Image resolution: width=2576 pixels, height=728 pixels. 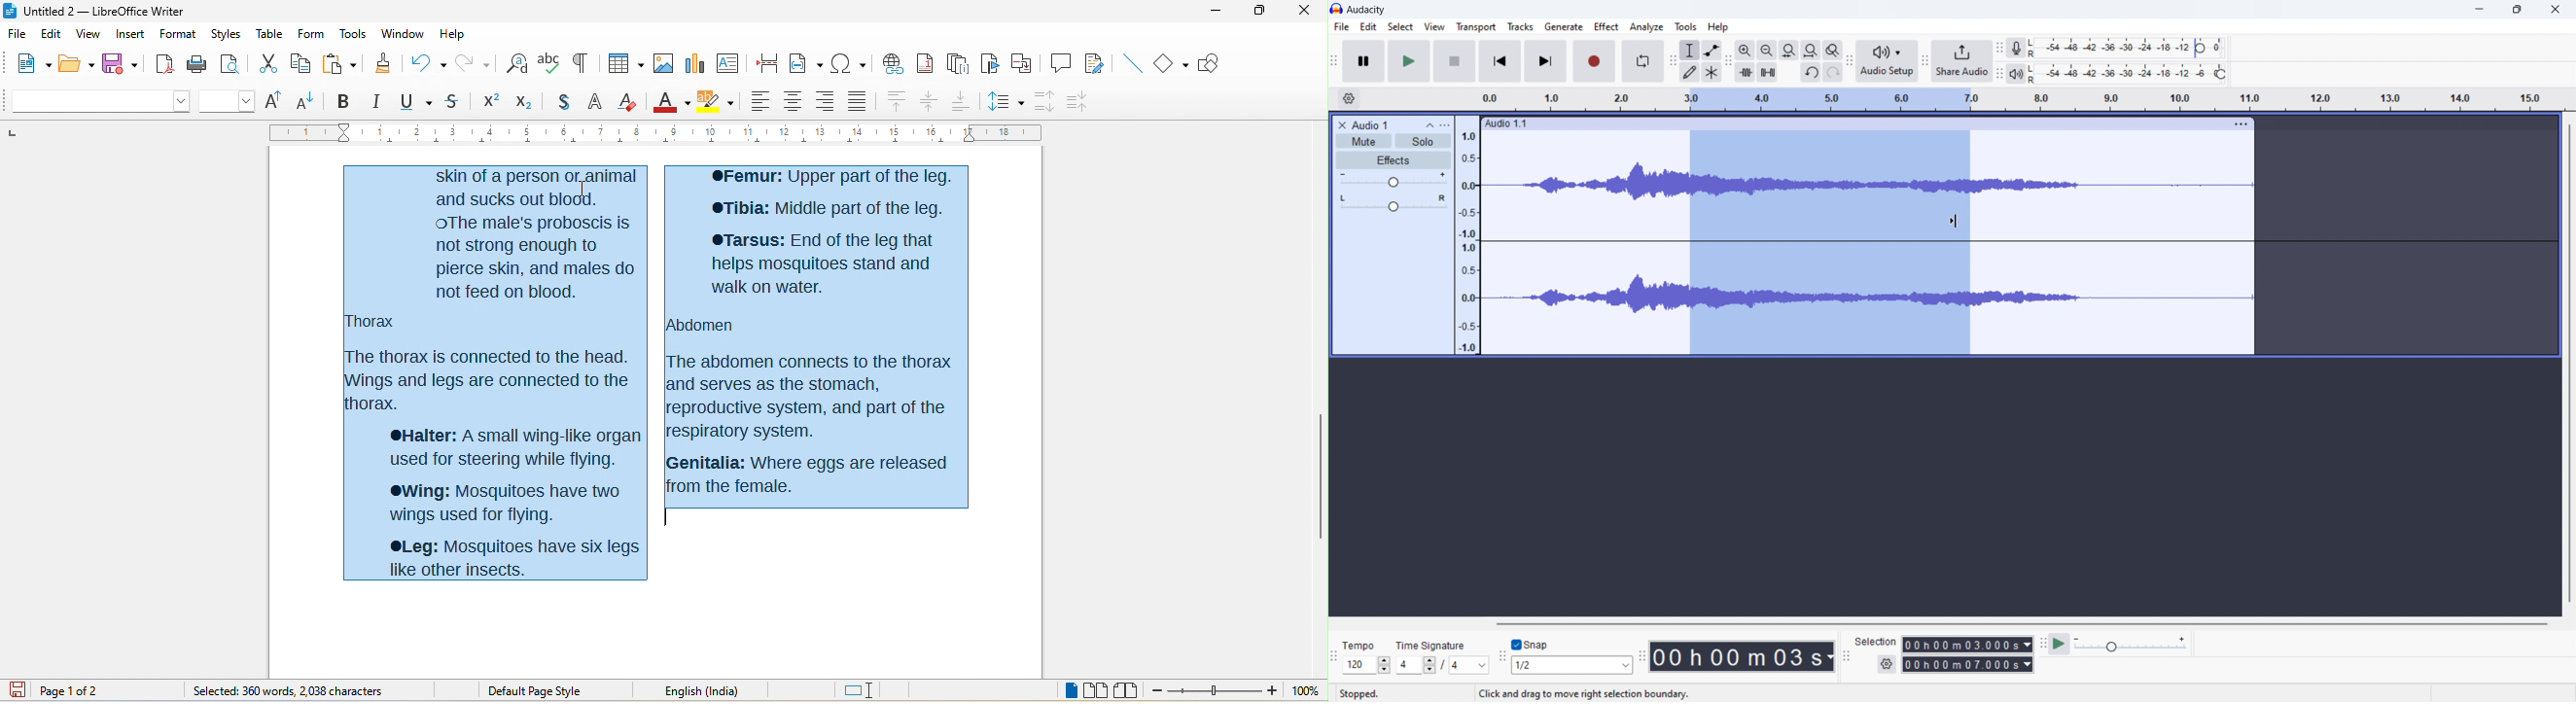 What do you see at coordinates (2060, 644) in the screenshot?
I see `play at speed` at bounding box center [2060, 644].